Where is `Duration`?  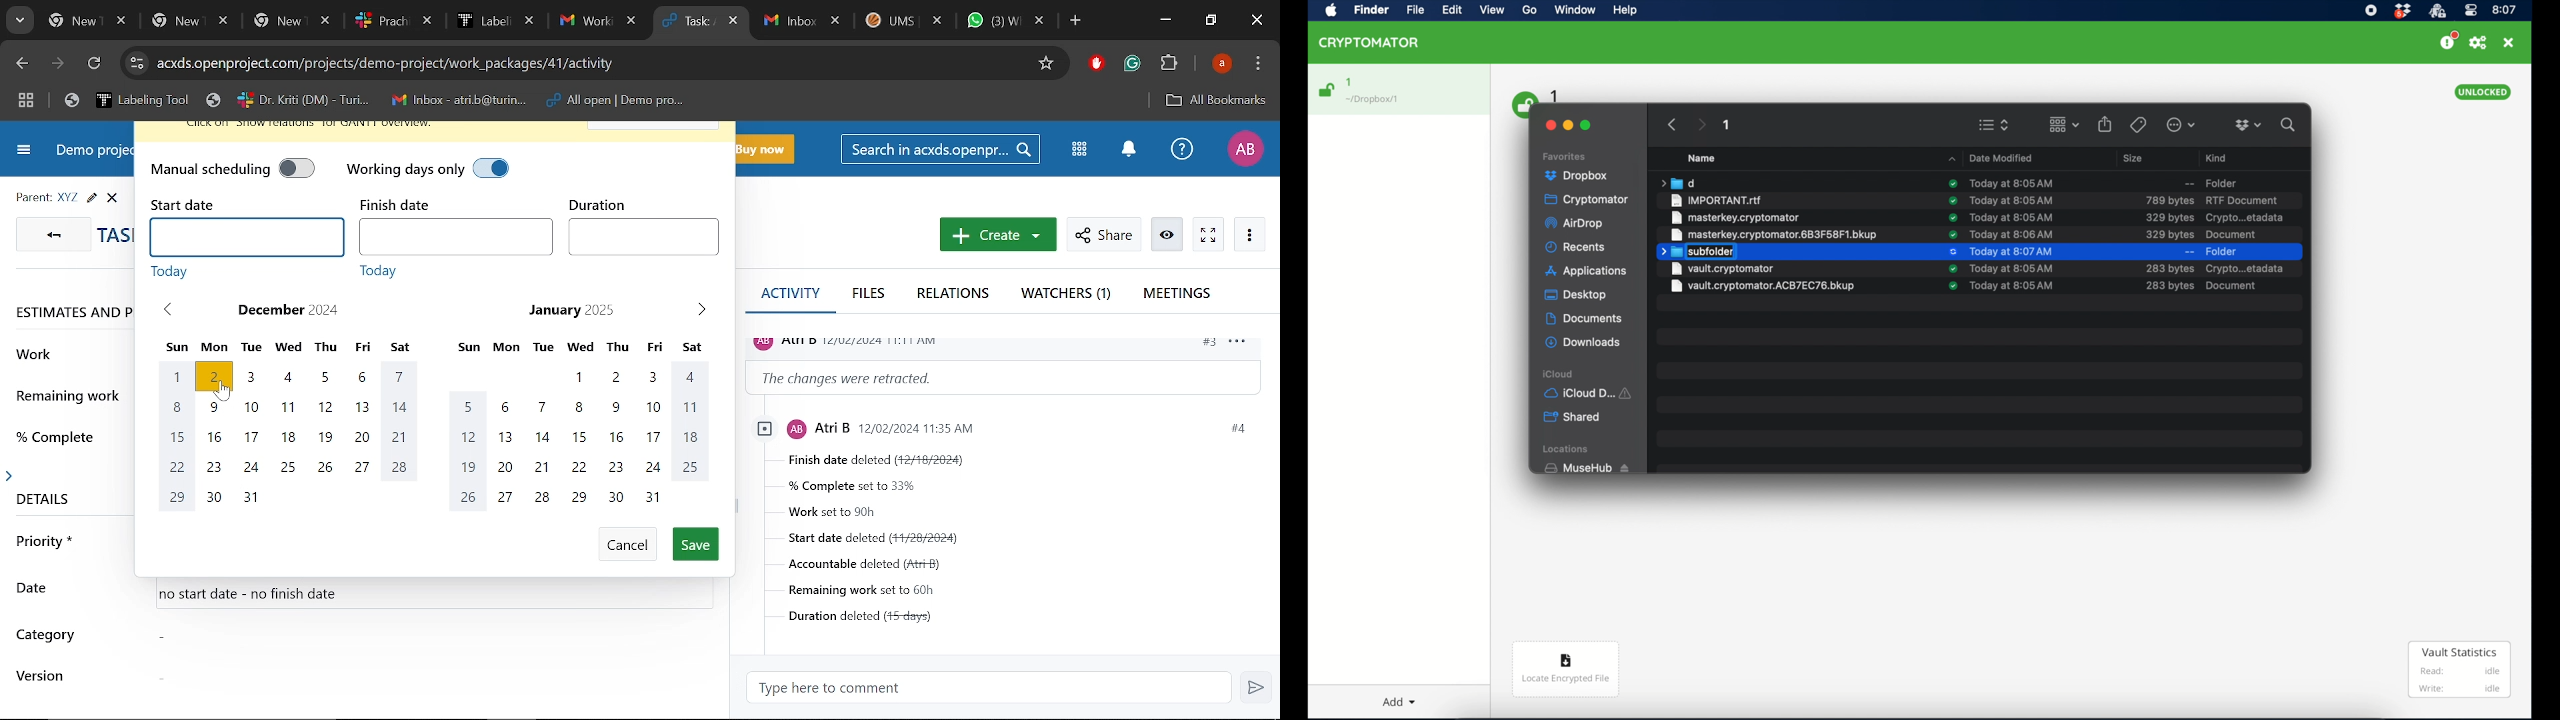 Duration is located at coordinates (644, 237).